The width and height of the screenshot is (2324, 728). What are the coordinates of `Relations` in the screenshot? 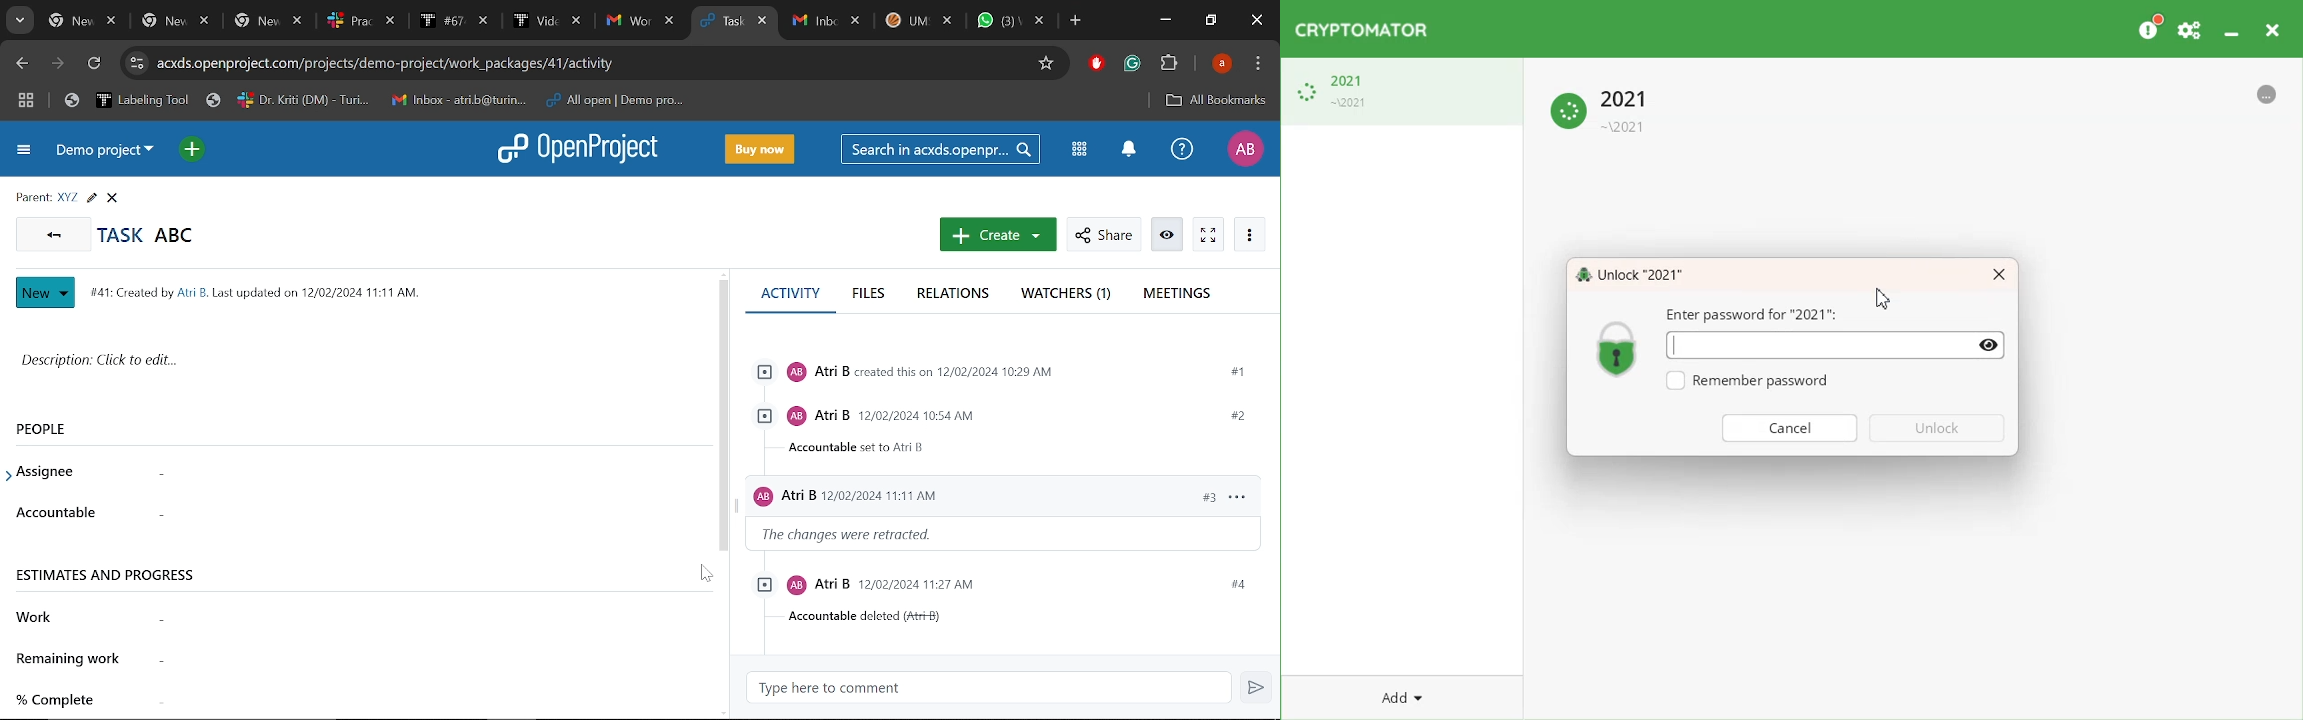 It's located at (956, 294).